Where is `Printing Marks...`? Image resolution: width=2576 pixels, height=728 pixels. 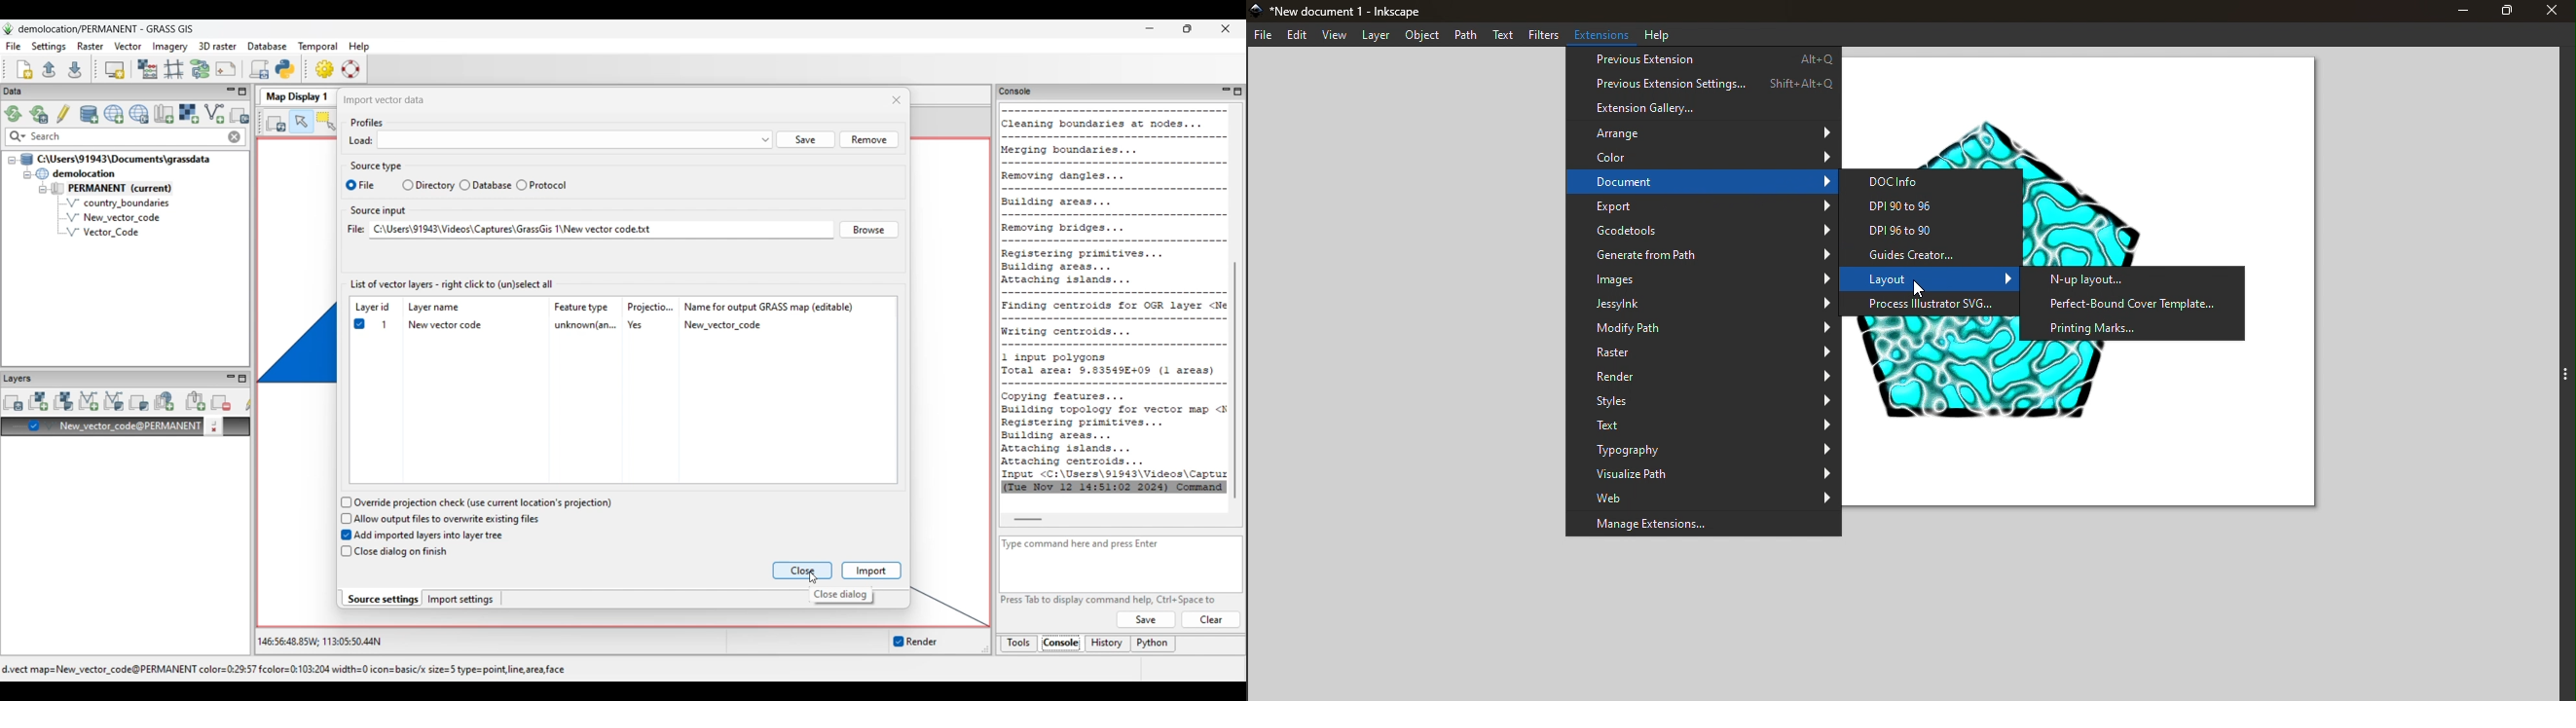 Printing Marks... is located at coordinates (2132, 331).